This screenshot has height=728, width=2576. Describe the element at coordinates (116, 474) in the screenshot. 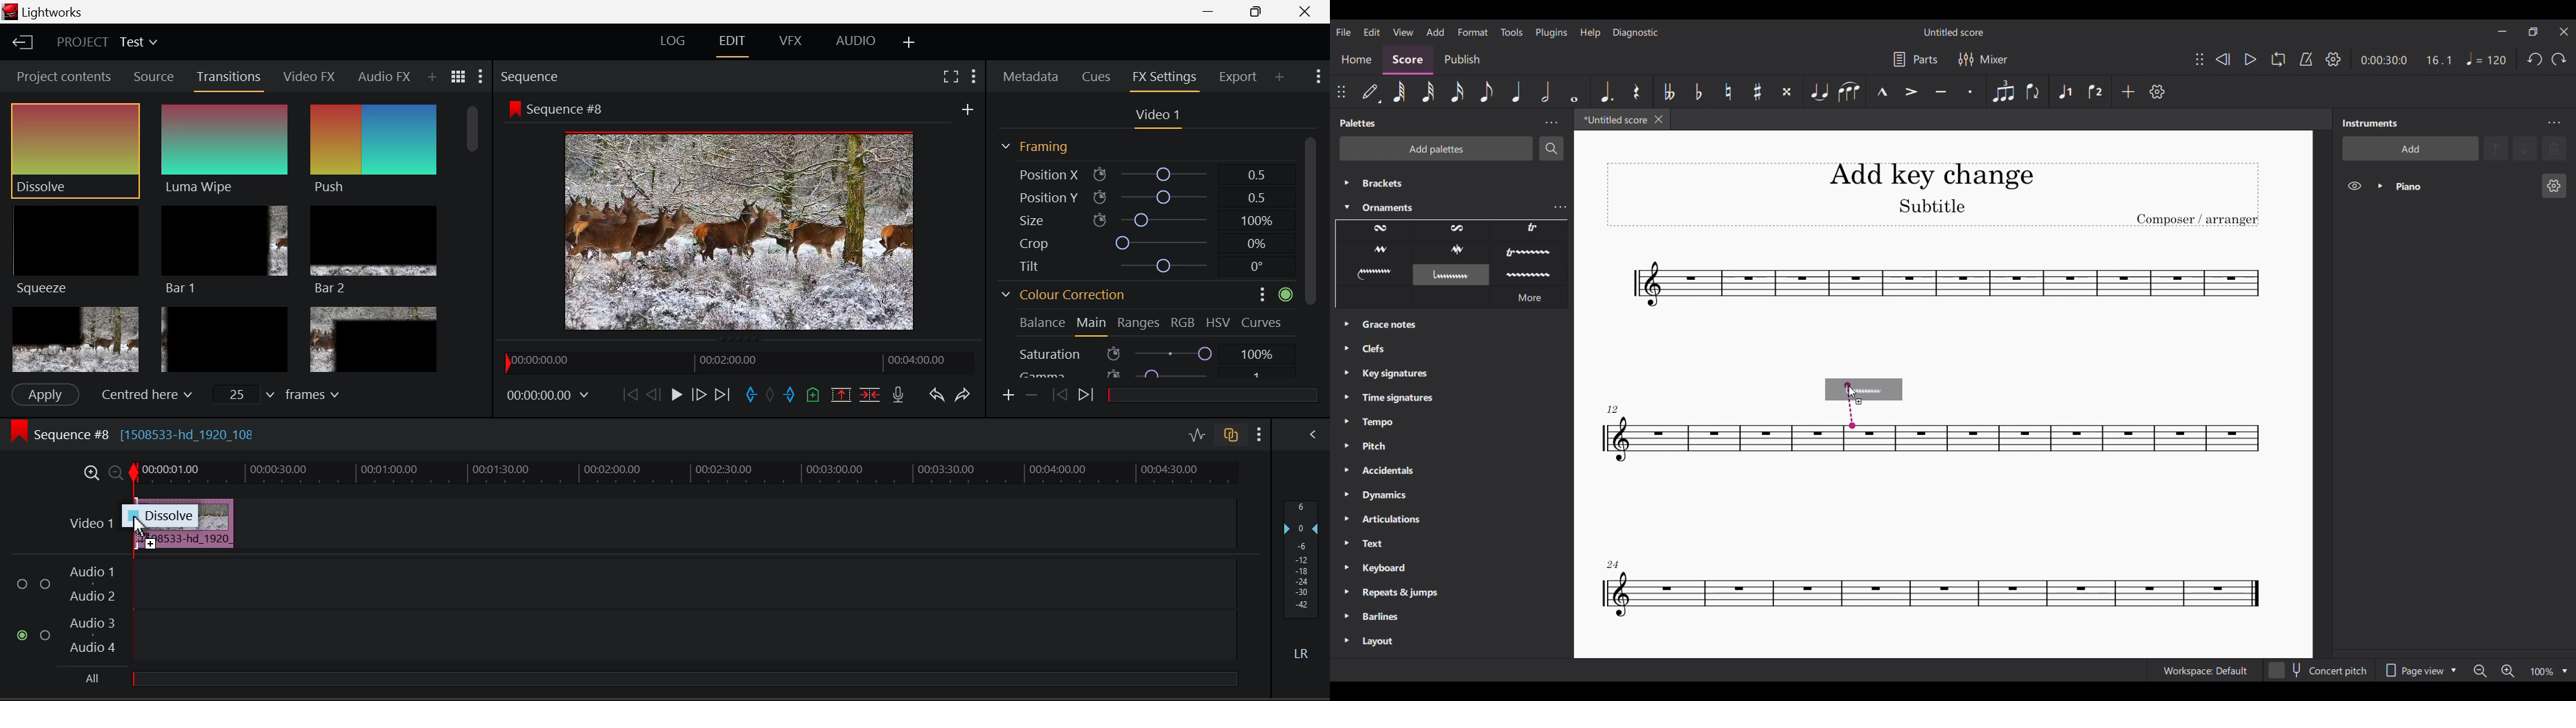

I see `Timeline Zoom Out` at that location.